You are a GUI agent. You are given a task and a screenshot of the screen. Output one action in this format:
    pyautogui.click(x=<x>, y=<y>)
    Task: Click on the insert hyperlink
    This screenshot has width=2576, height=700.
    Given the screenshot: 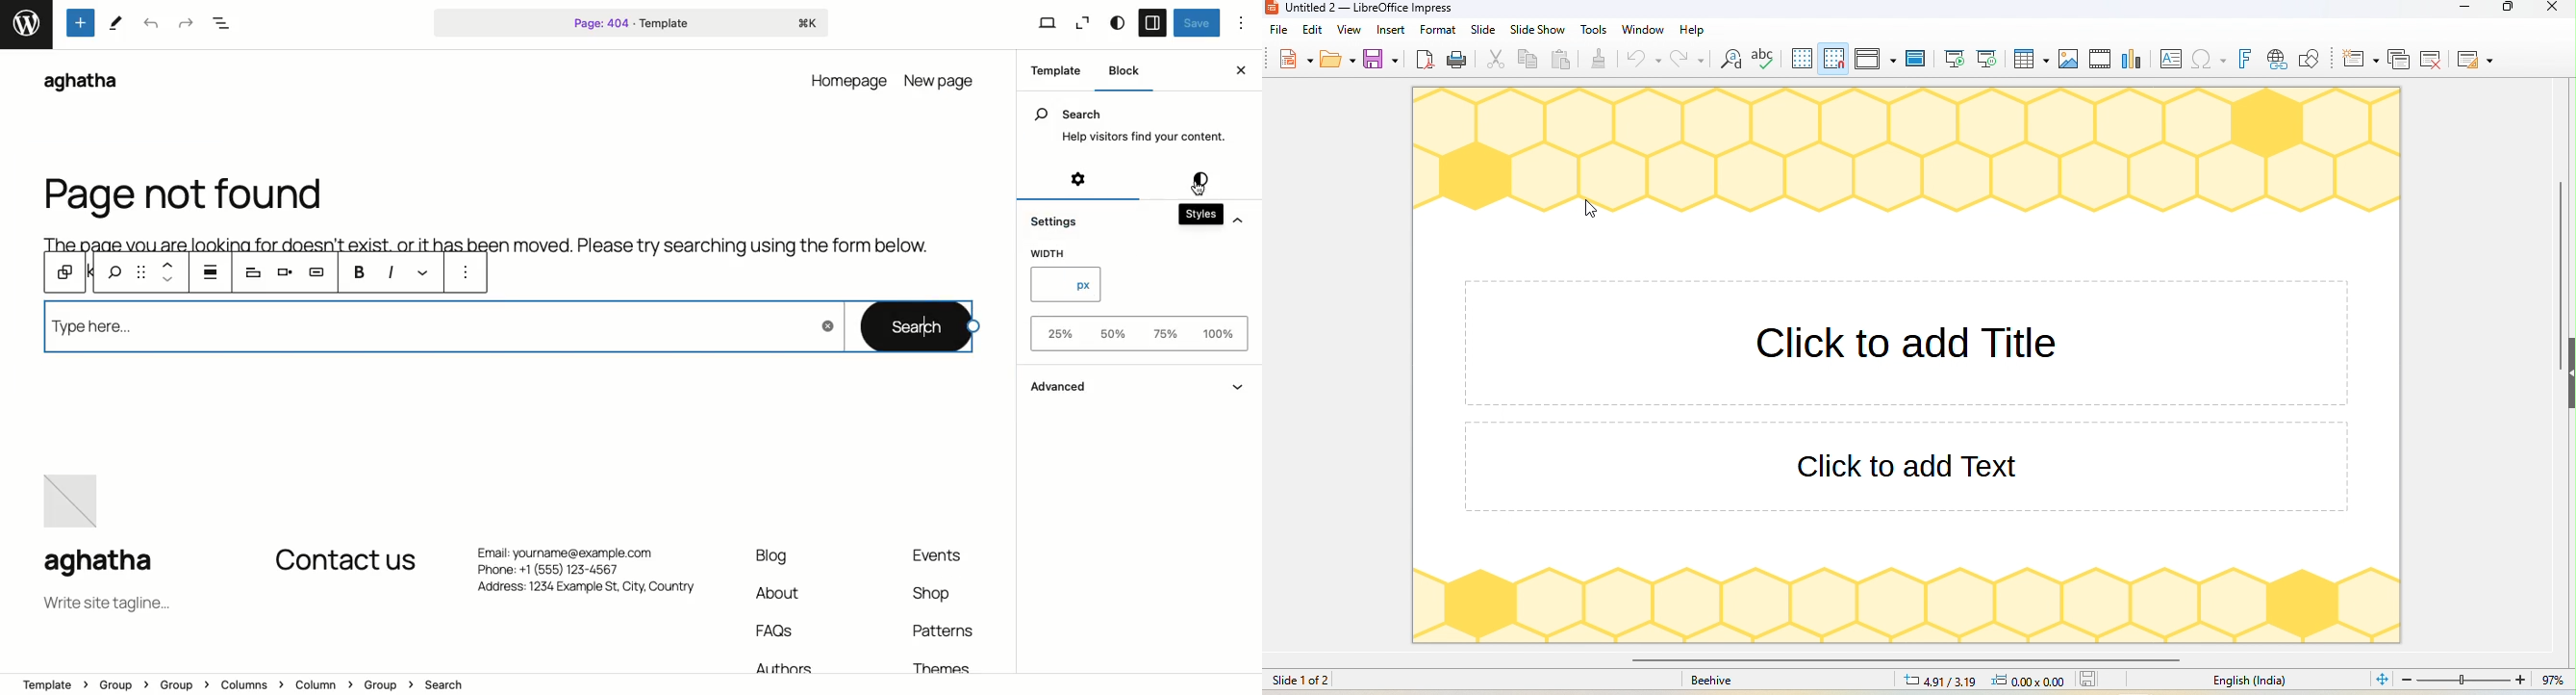 What is the action you would take?
    pyautogui.click(x=2277, y=59)
    